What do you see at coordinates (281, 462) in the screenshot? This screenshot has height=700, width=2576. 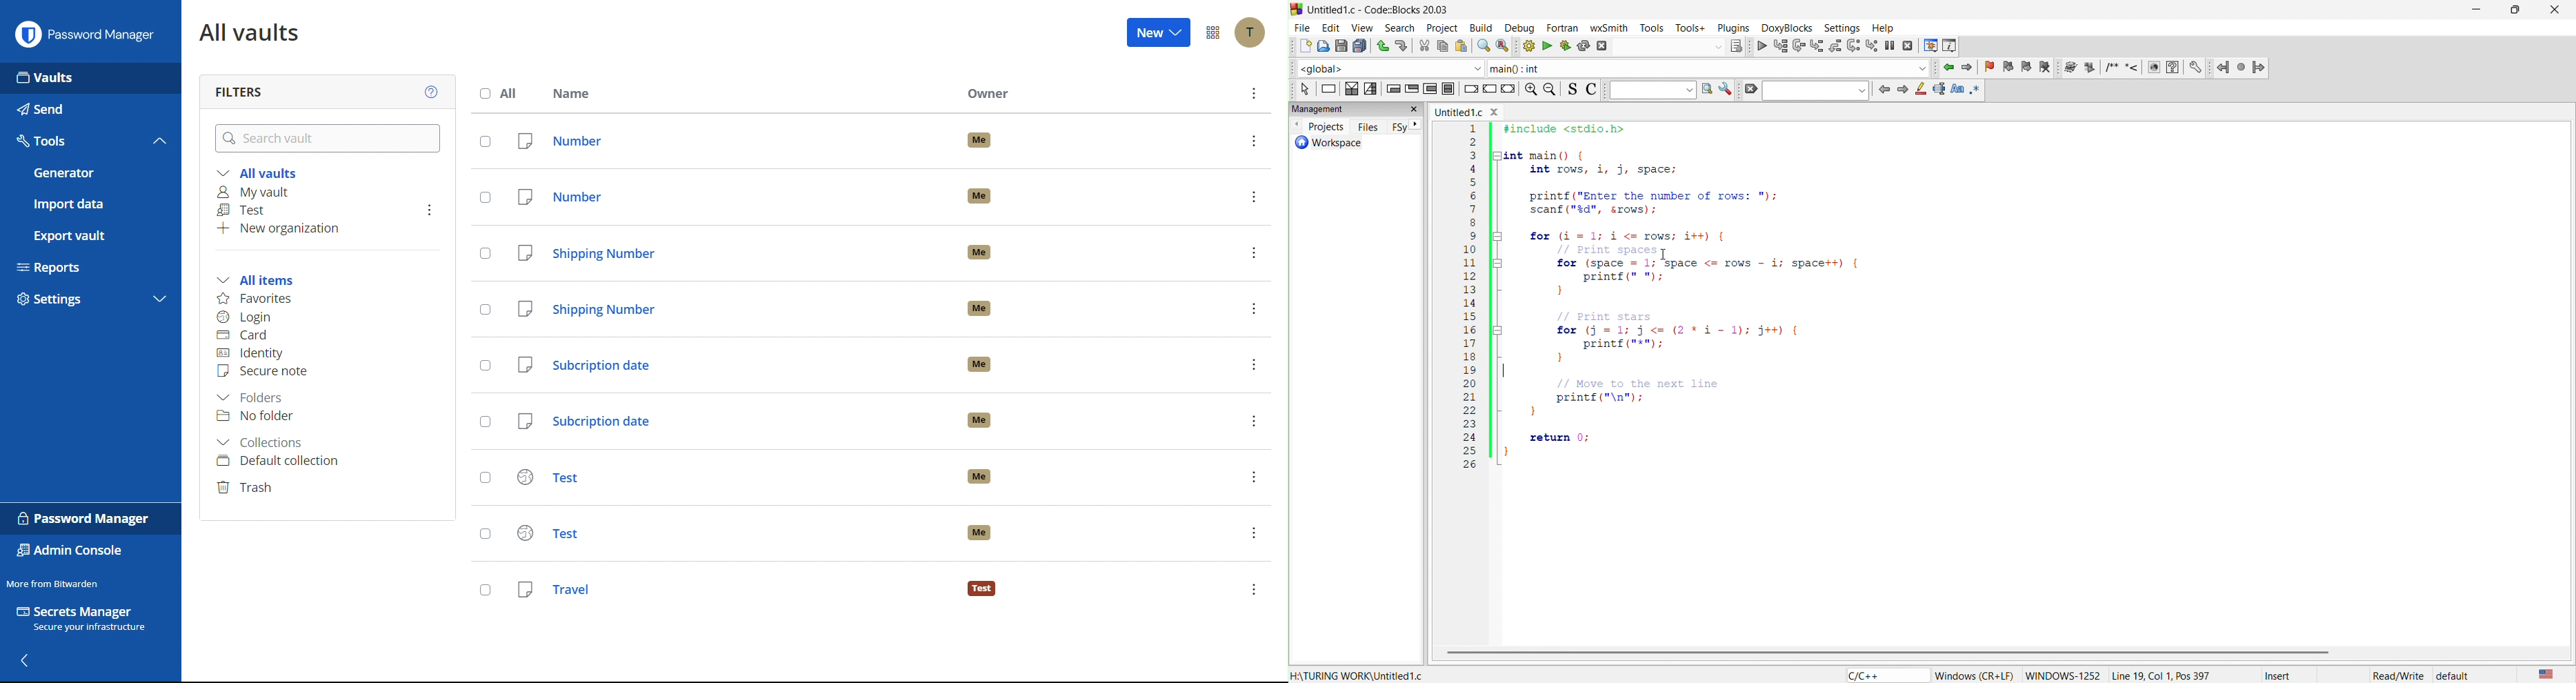 I see `Default collection` at bounding box center [281, 462].